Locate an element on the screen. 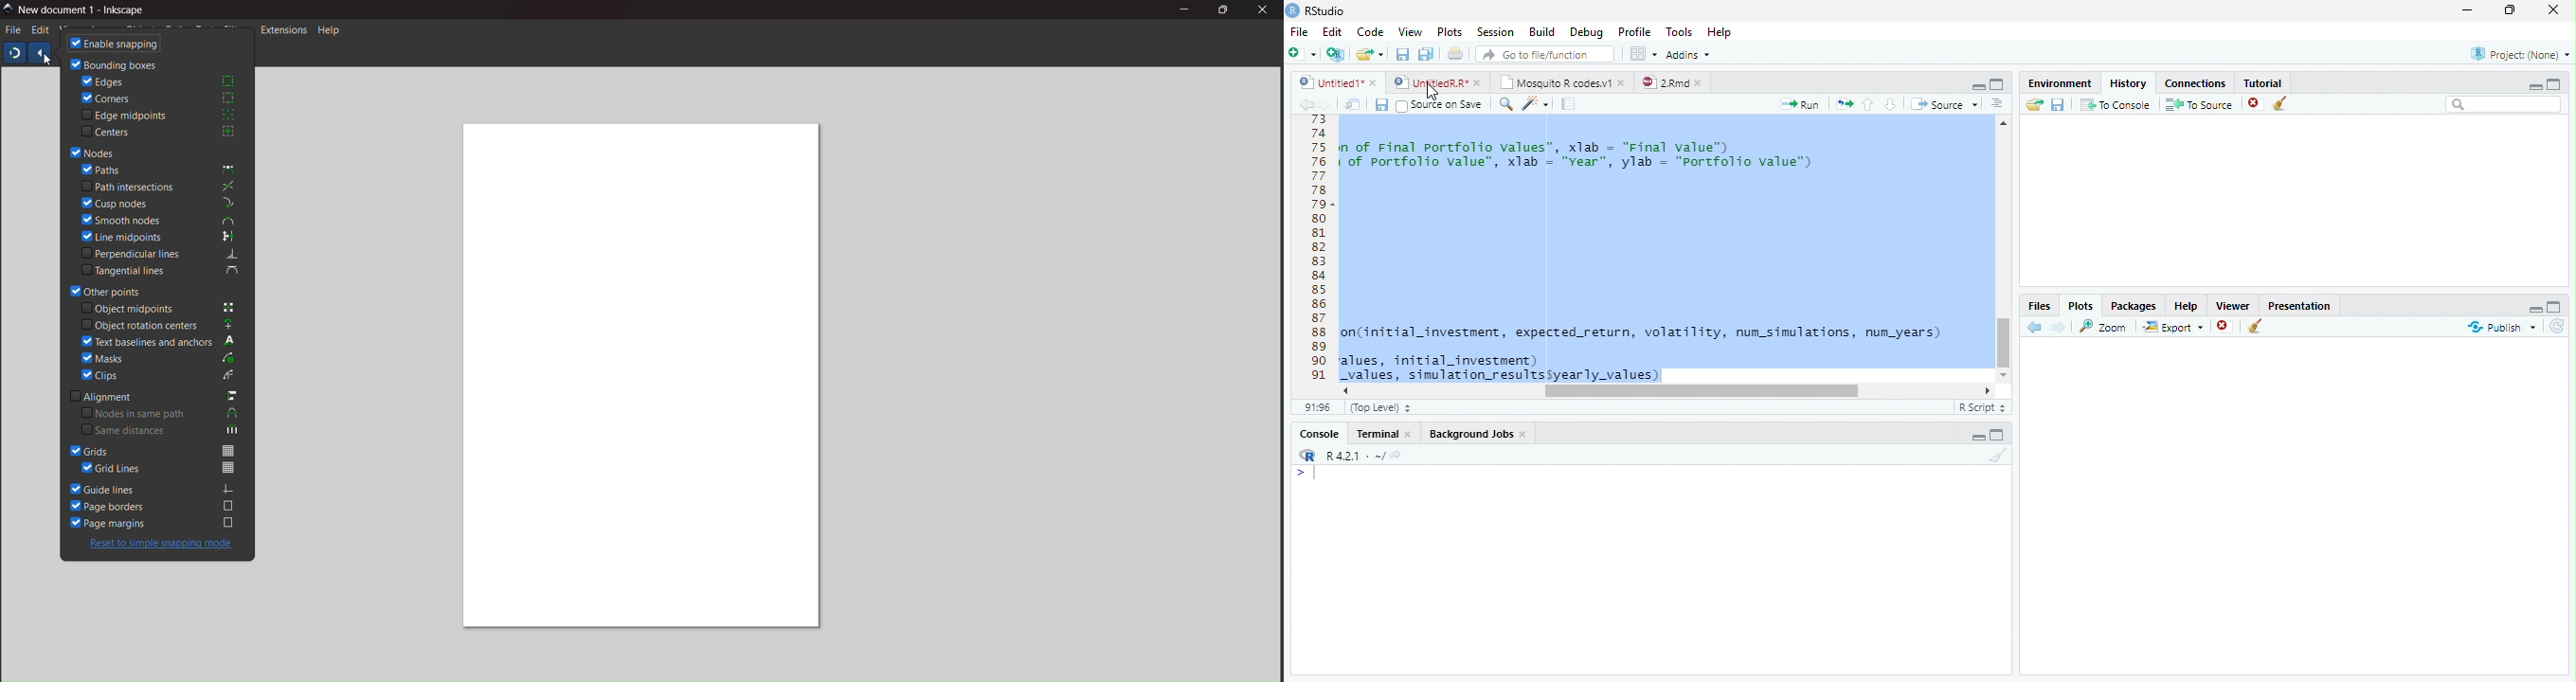 The height and width of the screenshot is (700, 2576). page border is located at coordinates (153, 506).